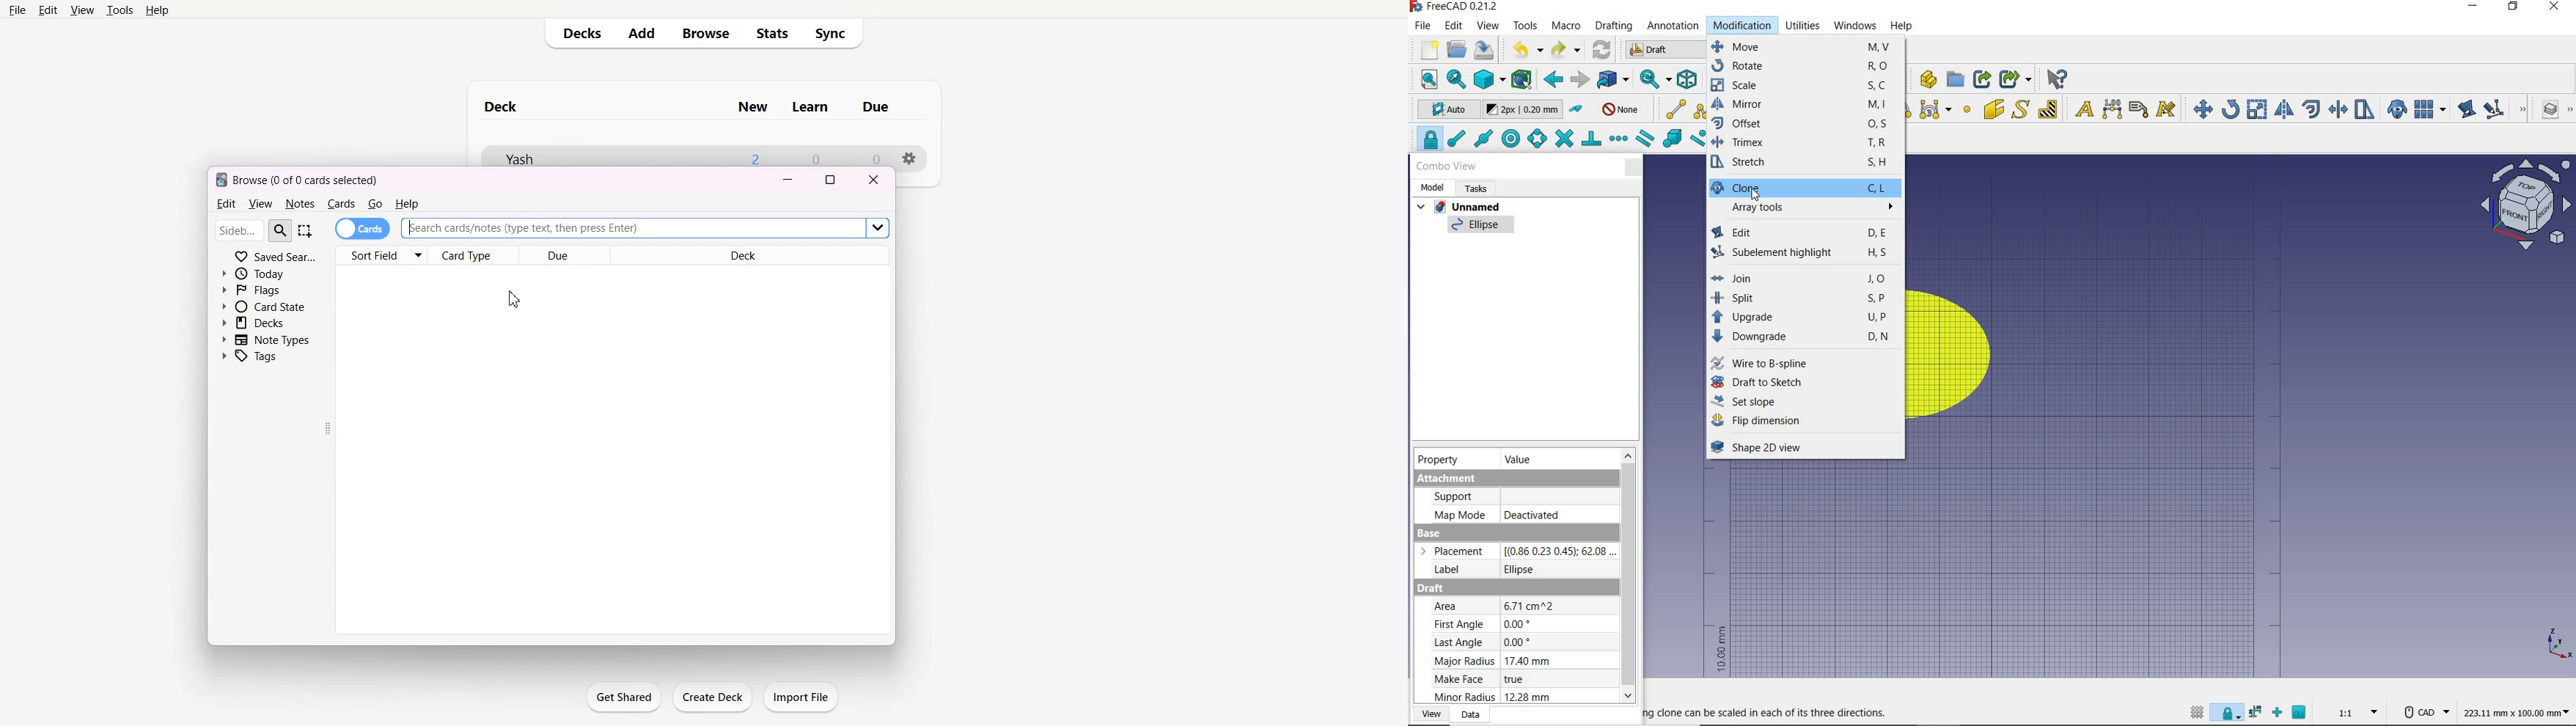 The height and width of the screenshot is (728, 2576). What do you see at coordinates (2022, 108) in the screenshot?
I see `shape from text` at bounding box center [2022, 108].